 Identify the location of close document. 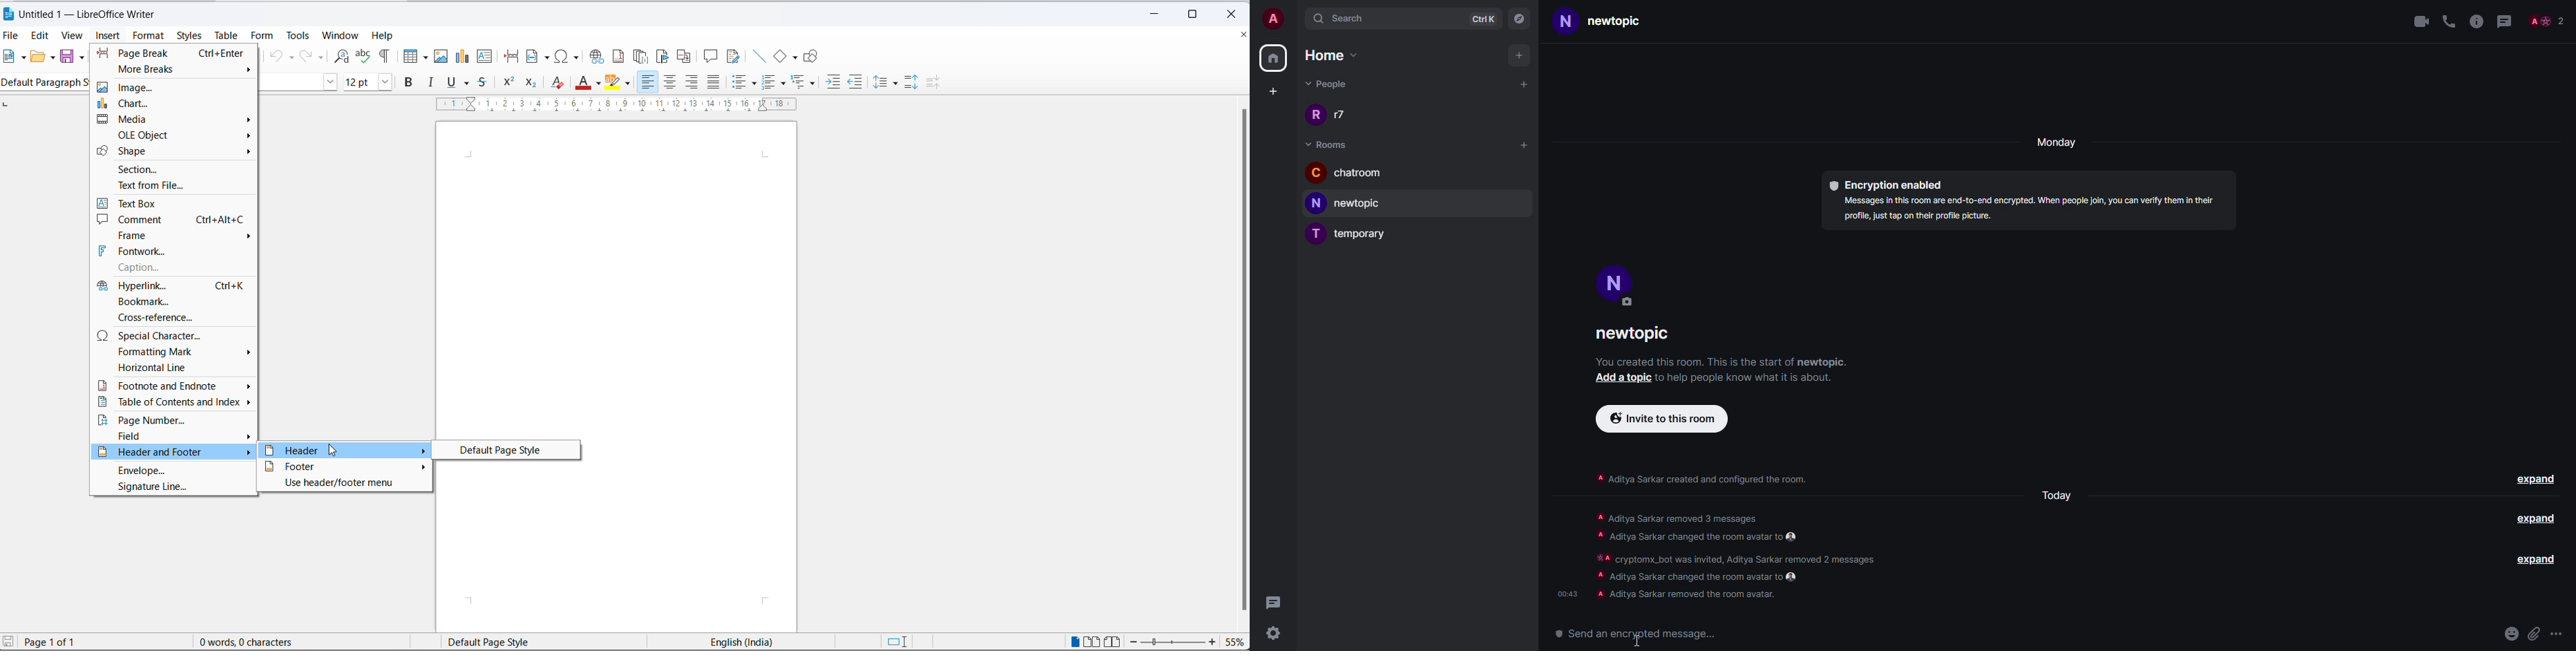
(1242, 34).